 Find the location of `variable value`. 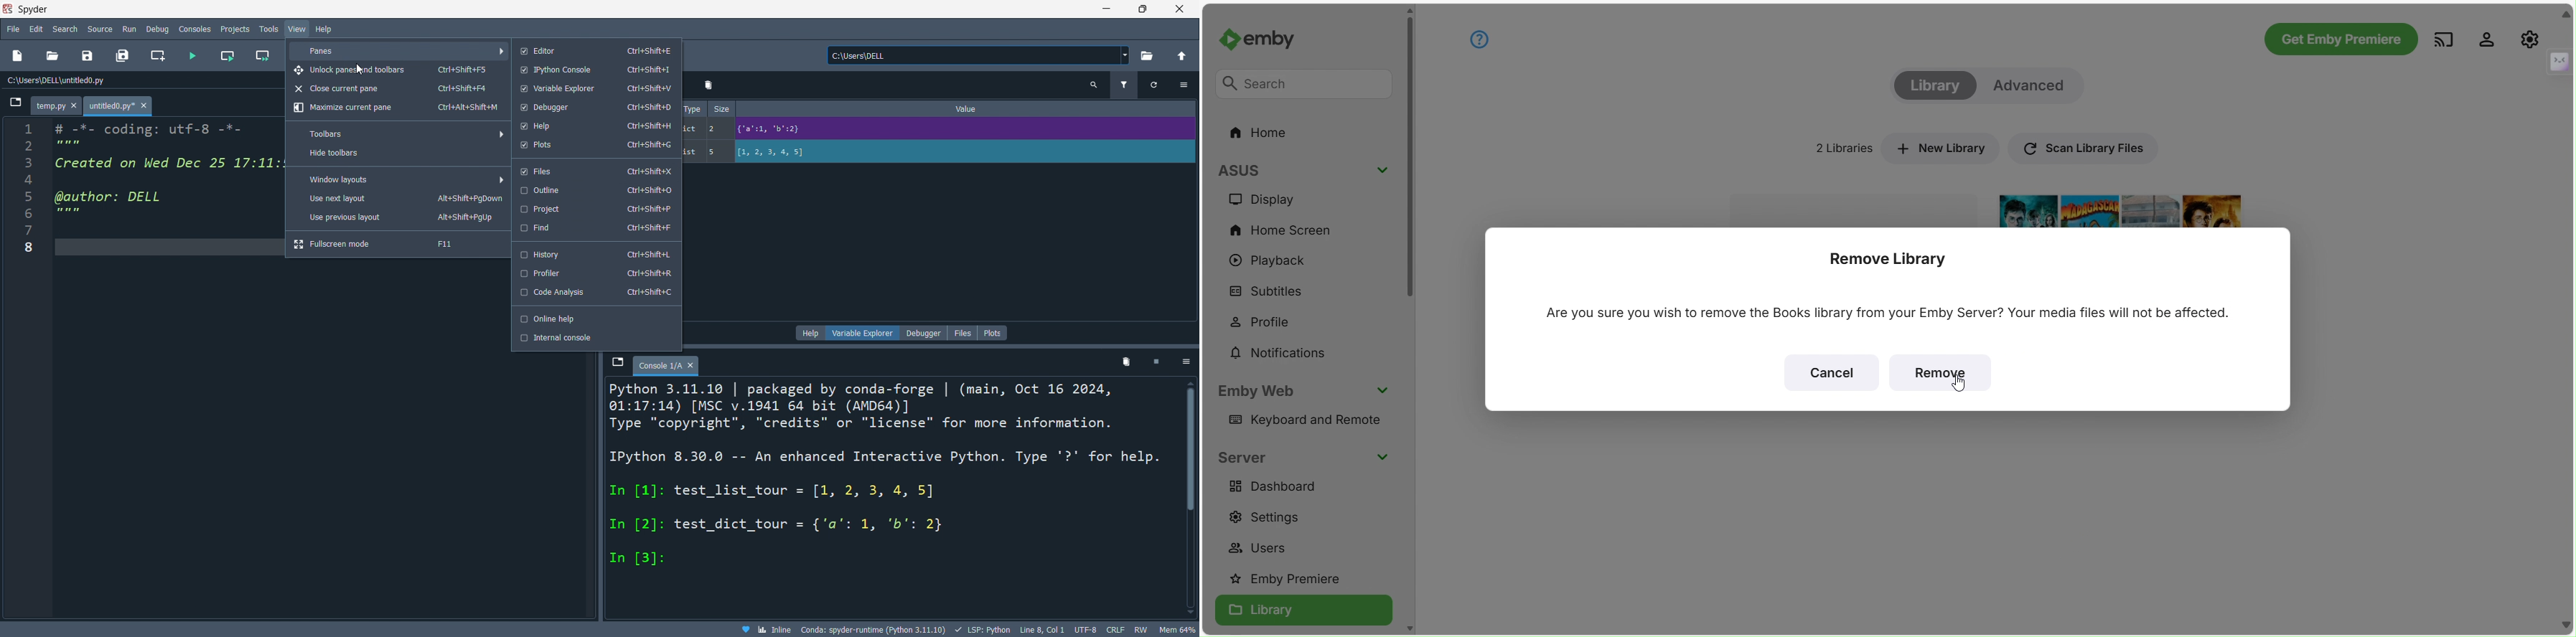

variable value is located at coordinates (964, 153).